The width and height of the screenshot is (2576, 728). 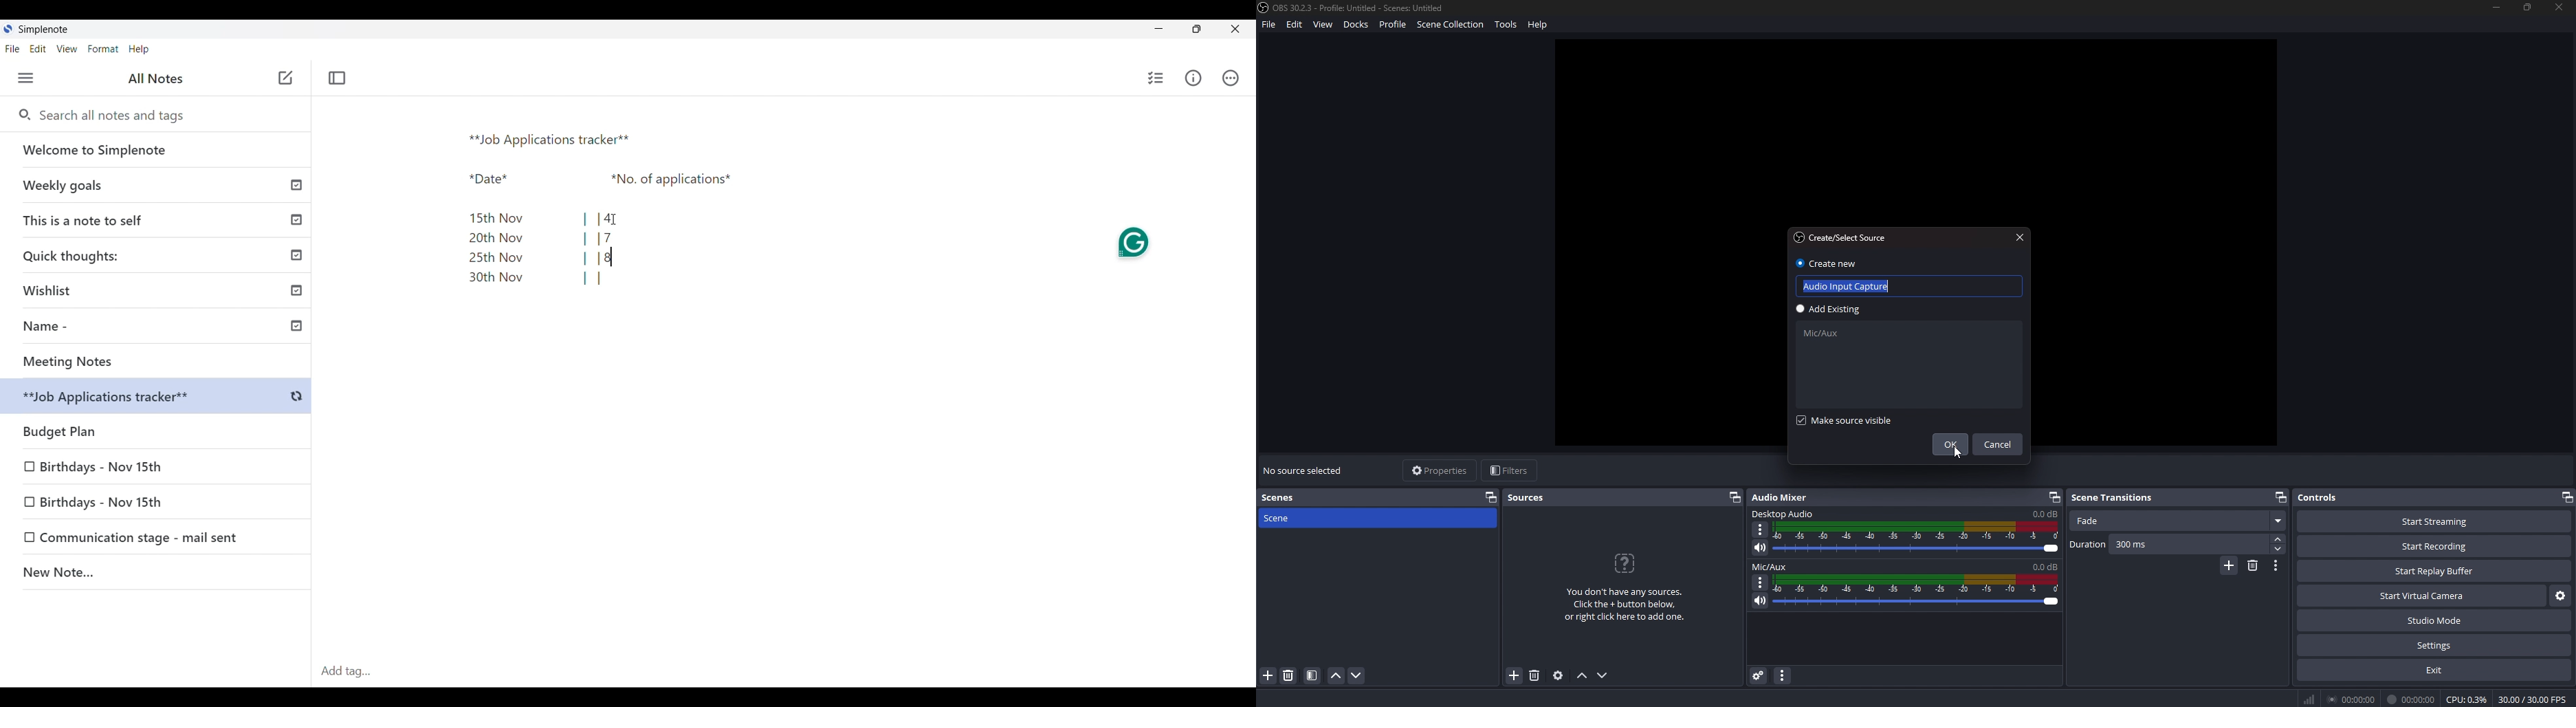 What do you see at coordinates (2045, 513) in the screenshot?
I see `volume level` at bounding box center [2045, 513].